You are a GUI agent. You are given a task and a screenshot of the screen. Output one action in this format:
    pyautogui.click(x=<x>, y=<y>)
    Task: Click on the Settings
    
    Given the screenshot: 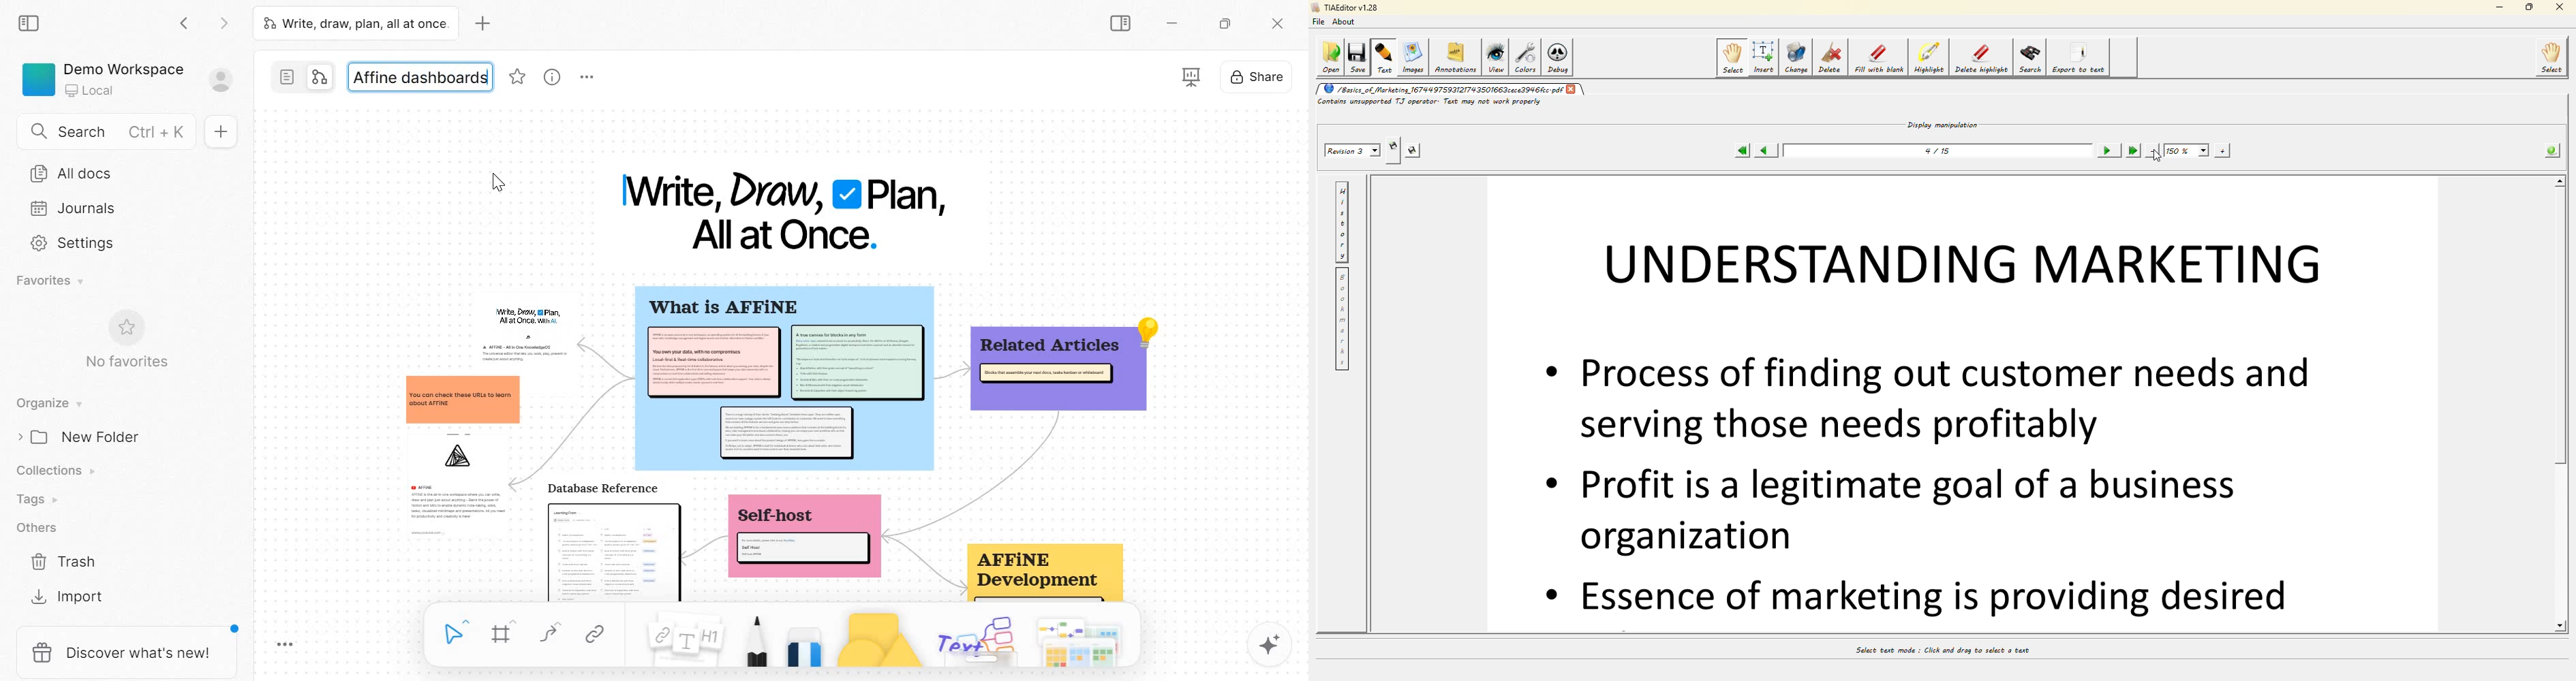 What is the action you would take?
    pyautogui.click(x=72, y=244)
    